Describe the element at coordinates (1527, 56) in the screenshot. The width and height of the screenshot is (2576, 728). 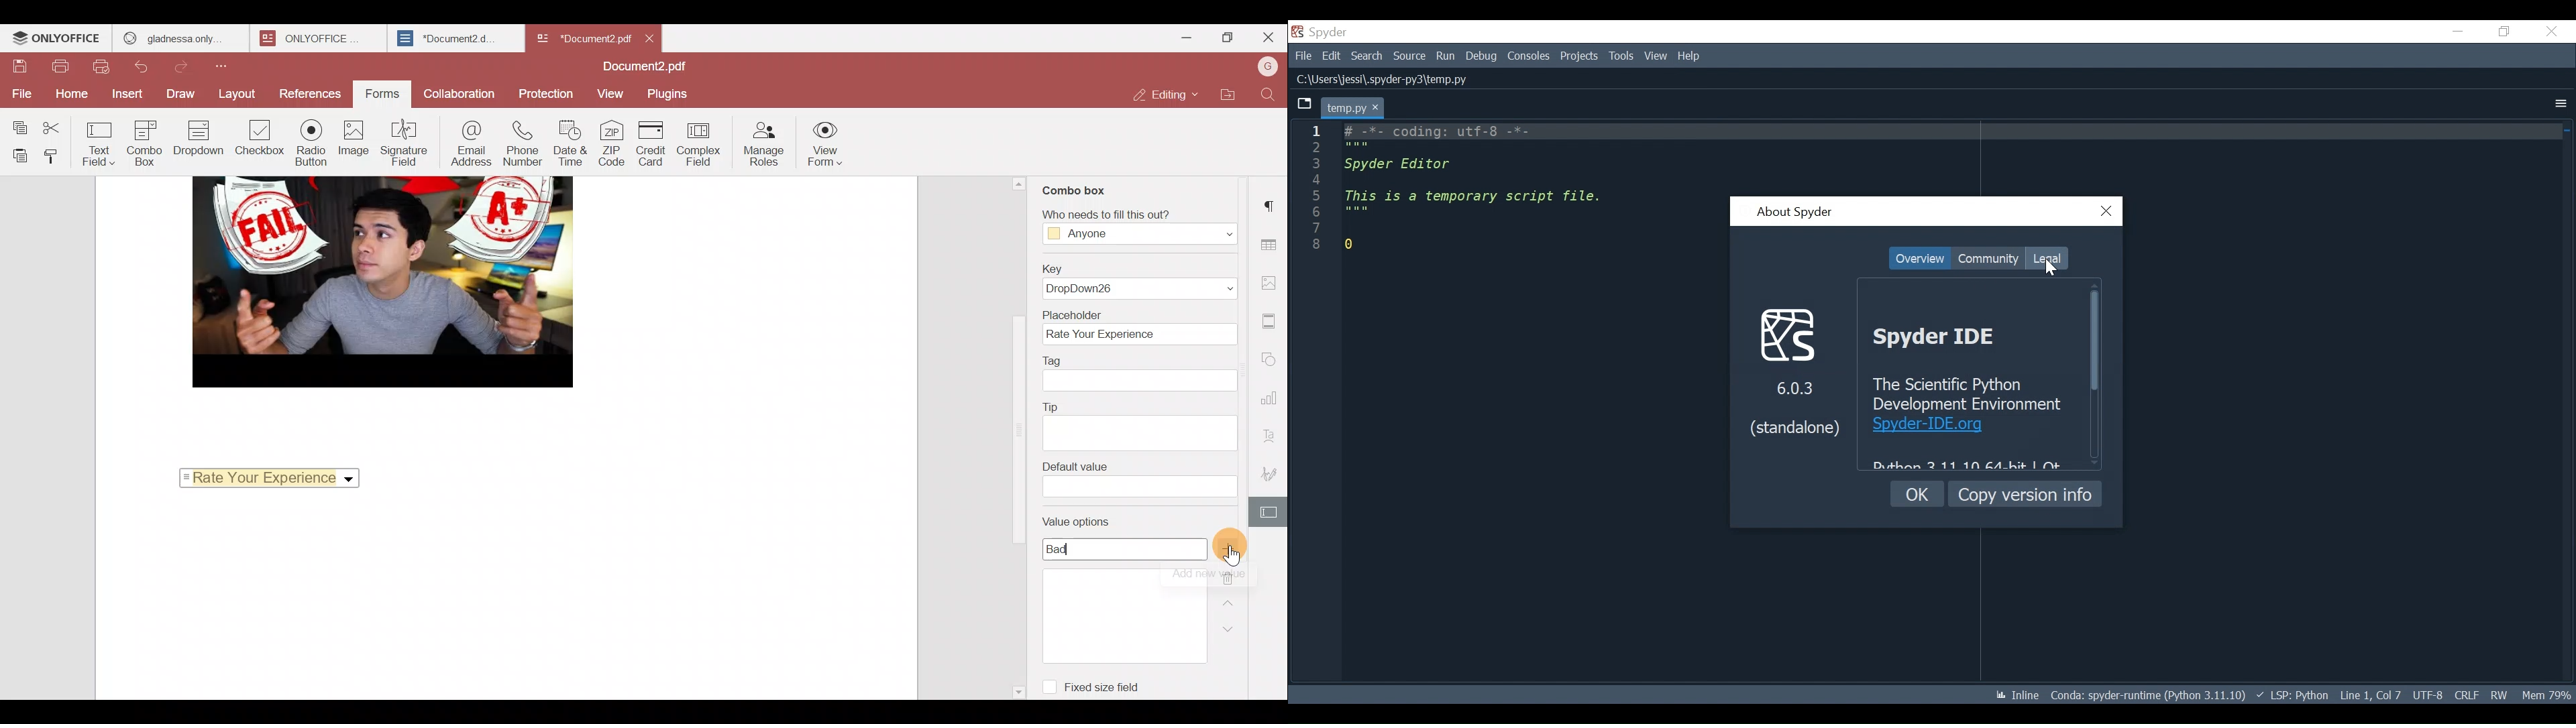
I see `Consoles` at that location.